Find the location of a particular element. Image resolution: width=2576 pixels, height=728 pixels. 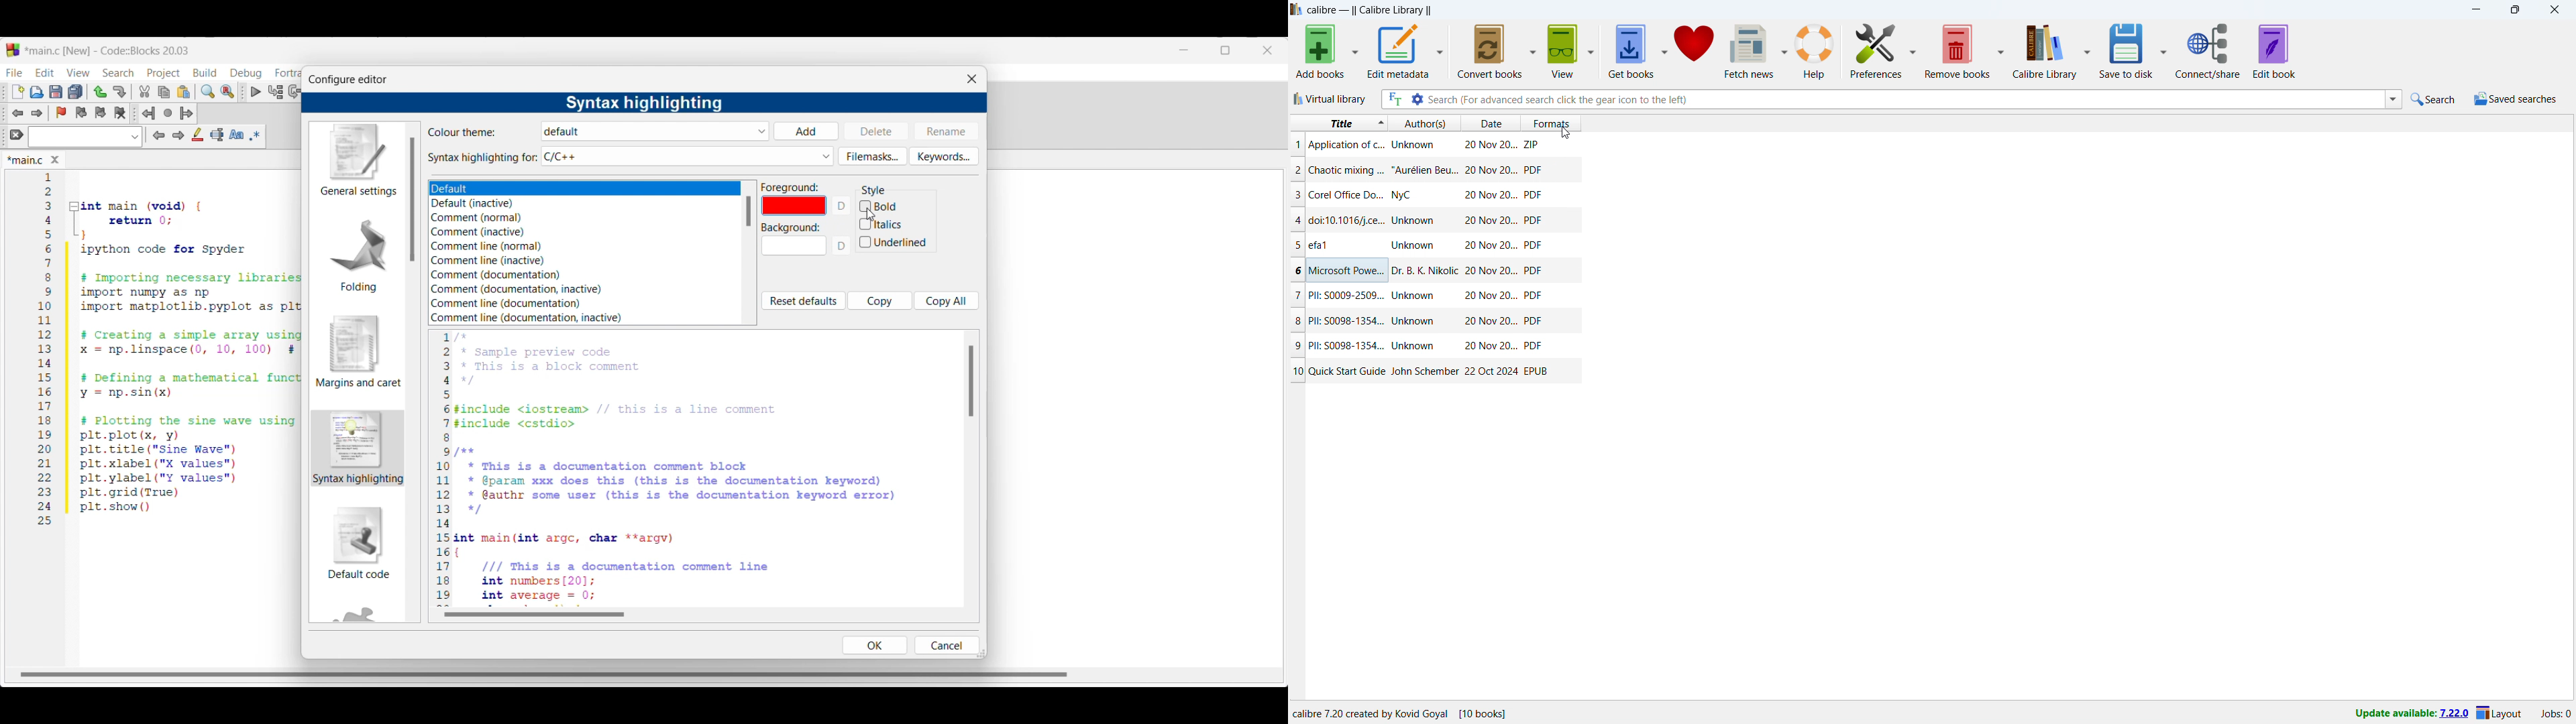

Run to cursor is located at coordinates (276, 91).